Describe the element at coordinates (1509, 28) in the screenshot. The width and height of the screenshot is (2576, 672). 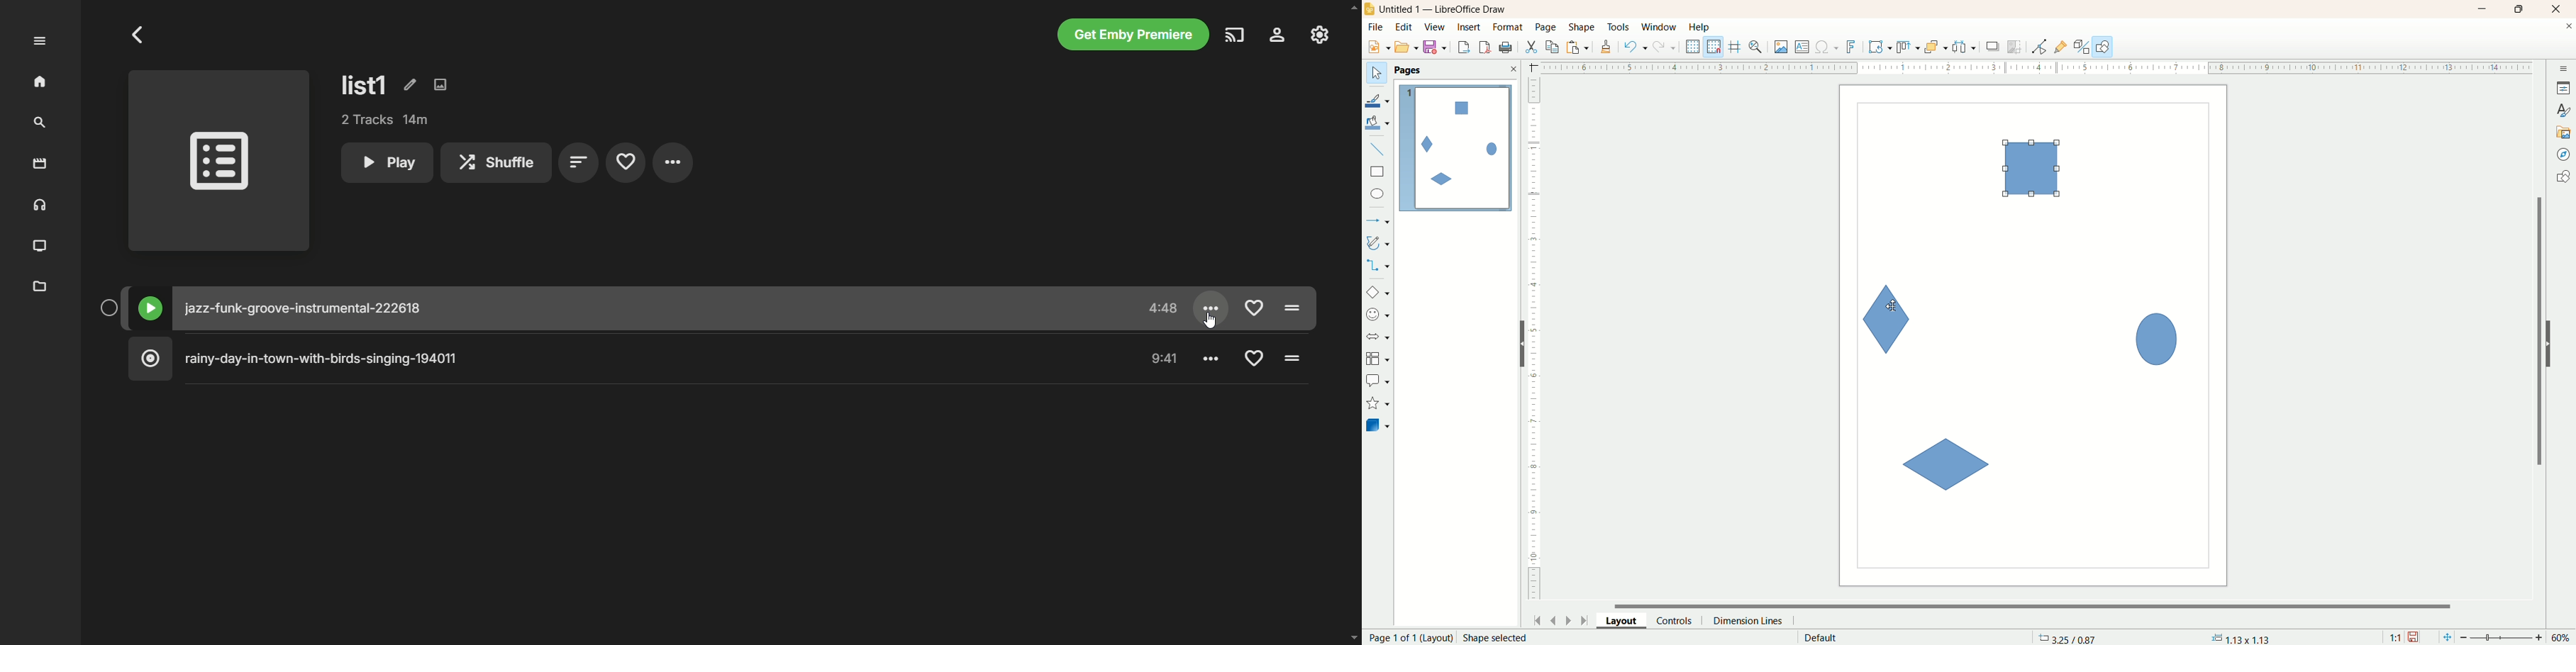
I see `format` at that location.